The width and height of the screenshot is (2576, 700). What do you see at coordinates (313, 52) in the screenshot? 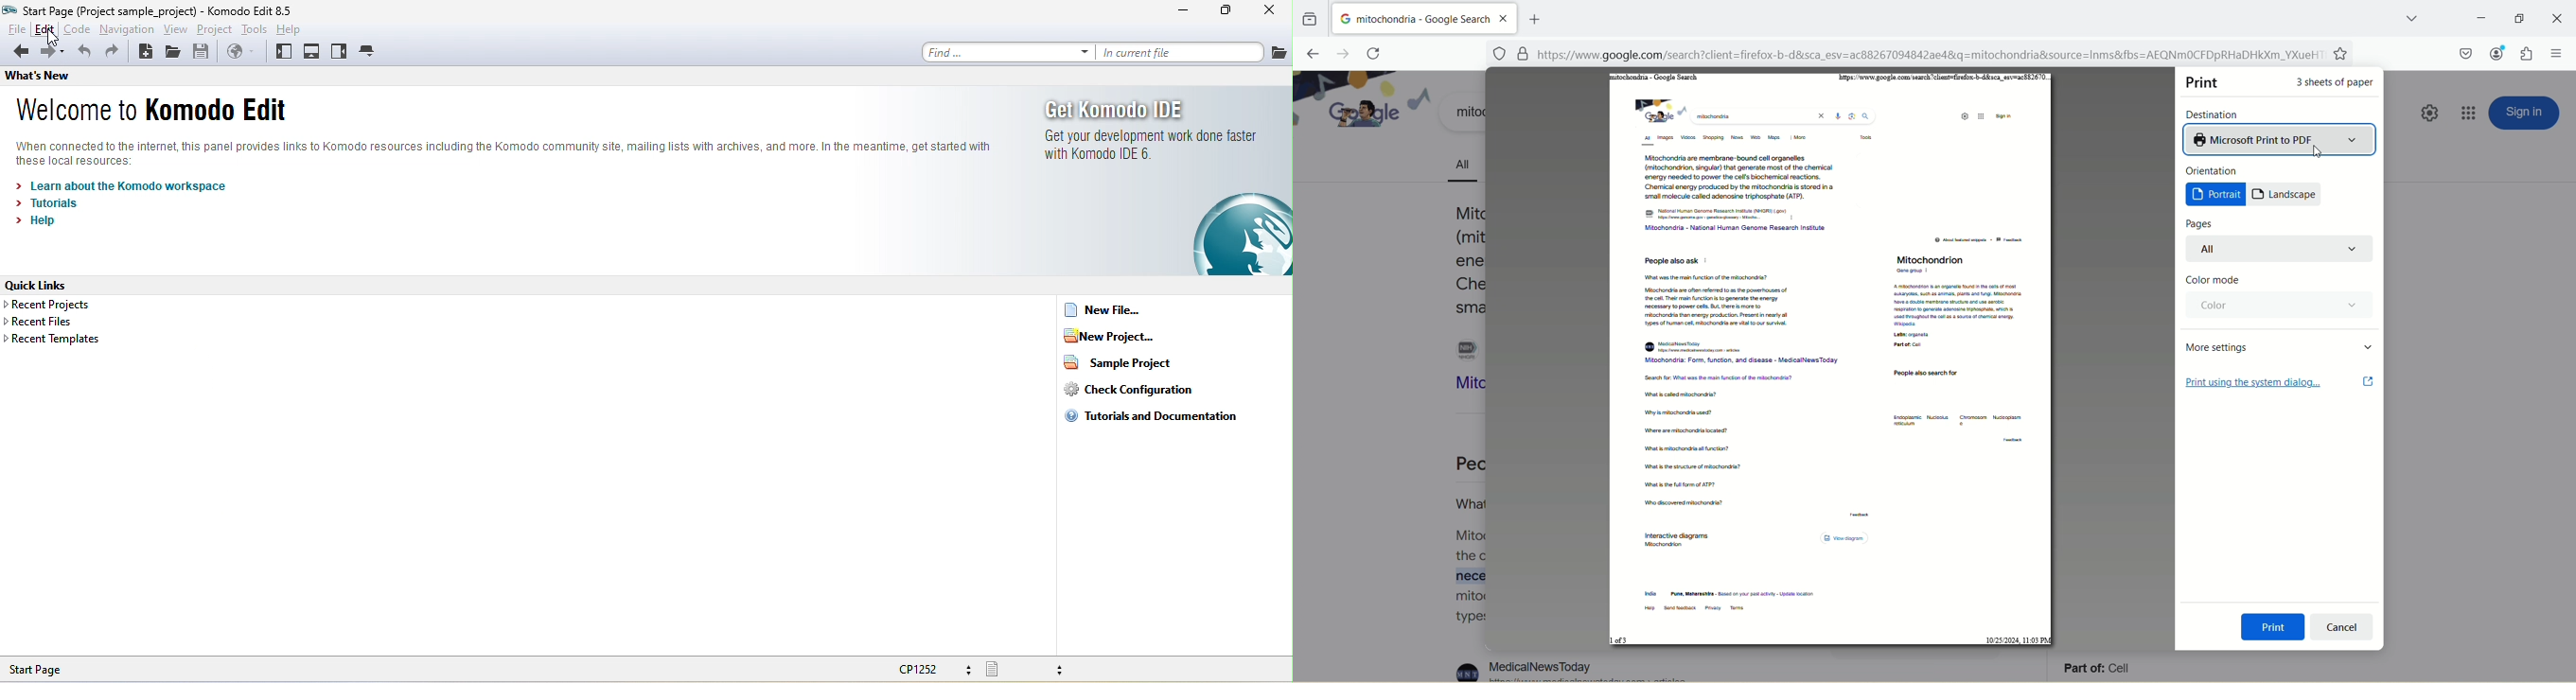
I see `bottom pane` at bounding box center [313, 52].